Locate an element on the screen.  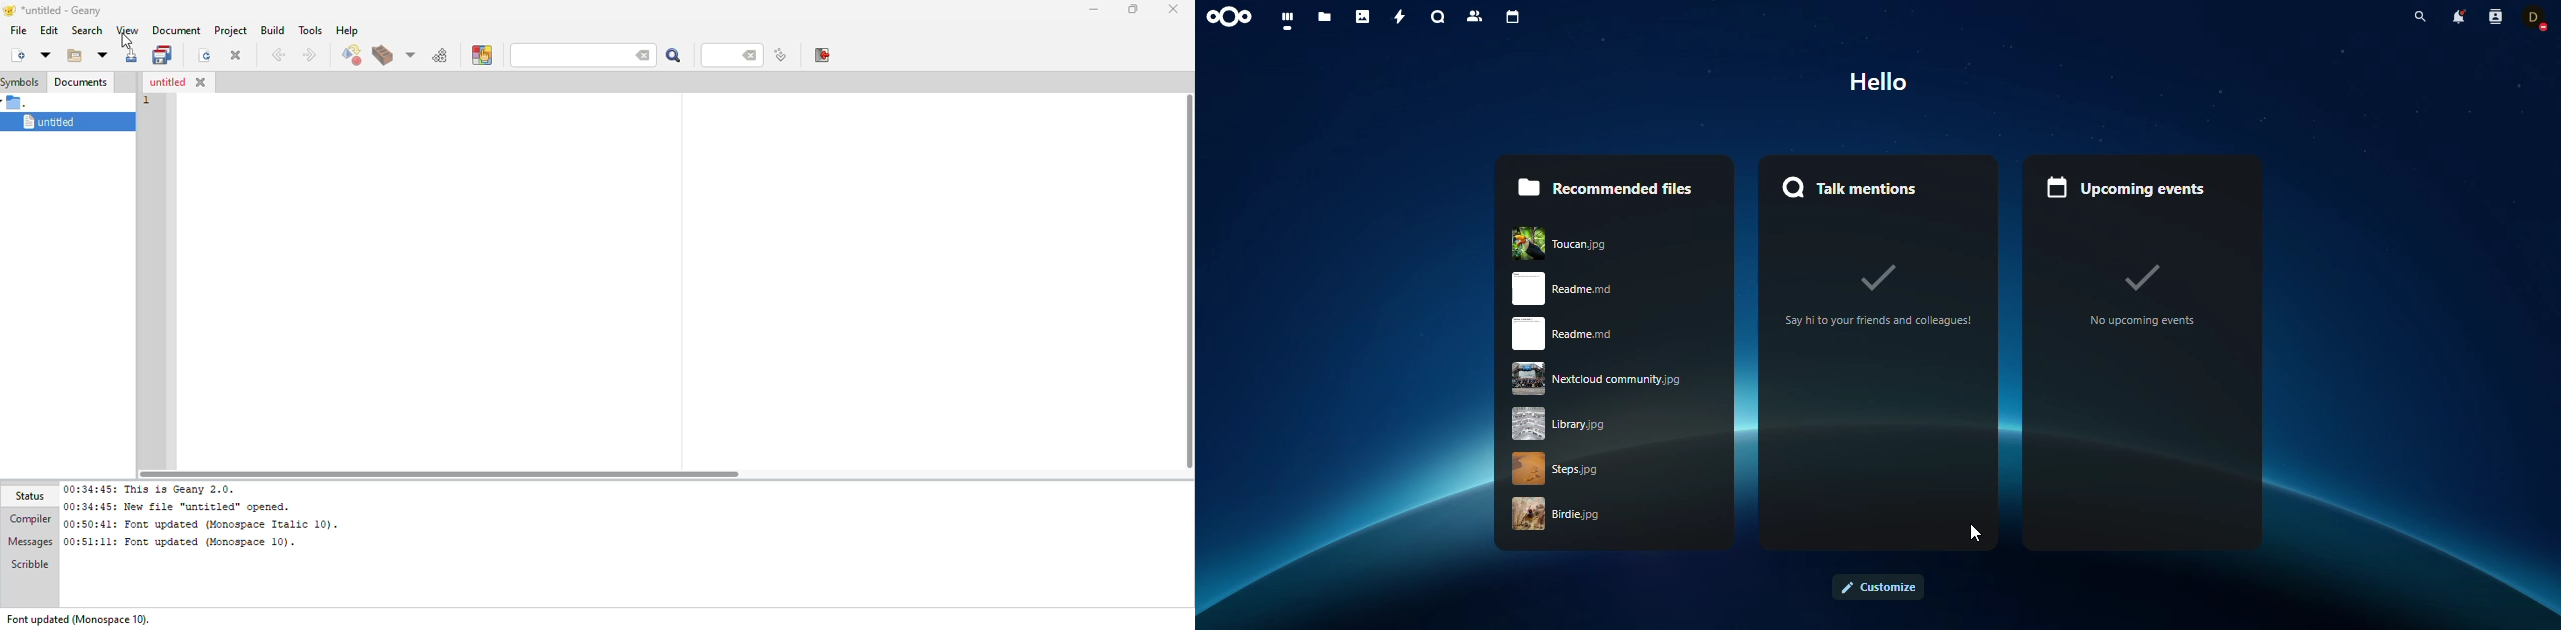
contacts is located at coordinates (2495, 16).